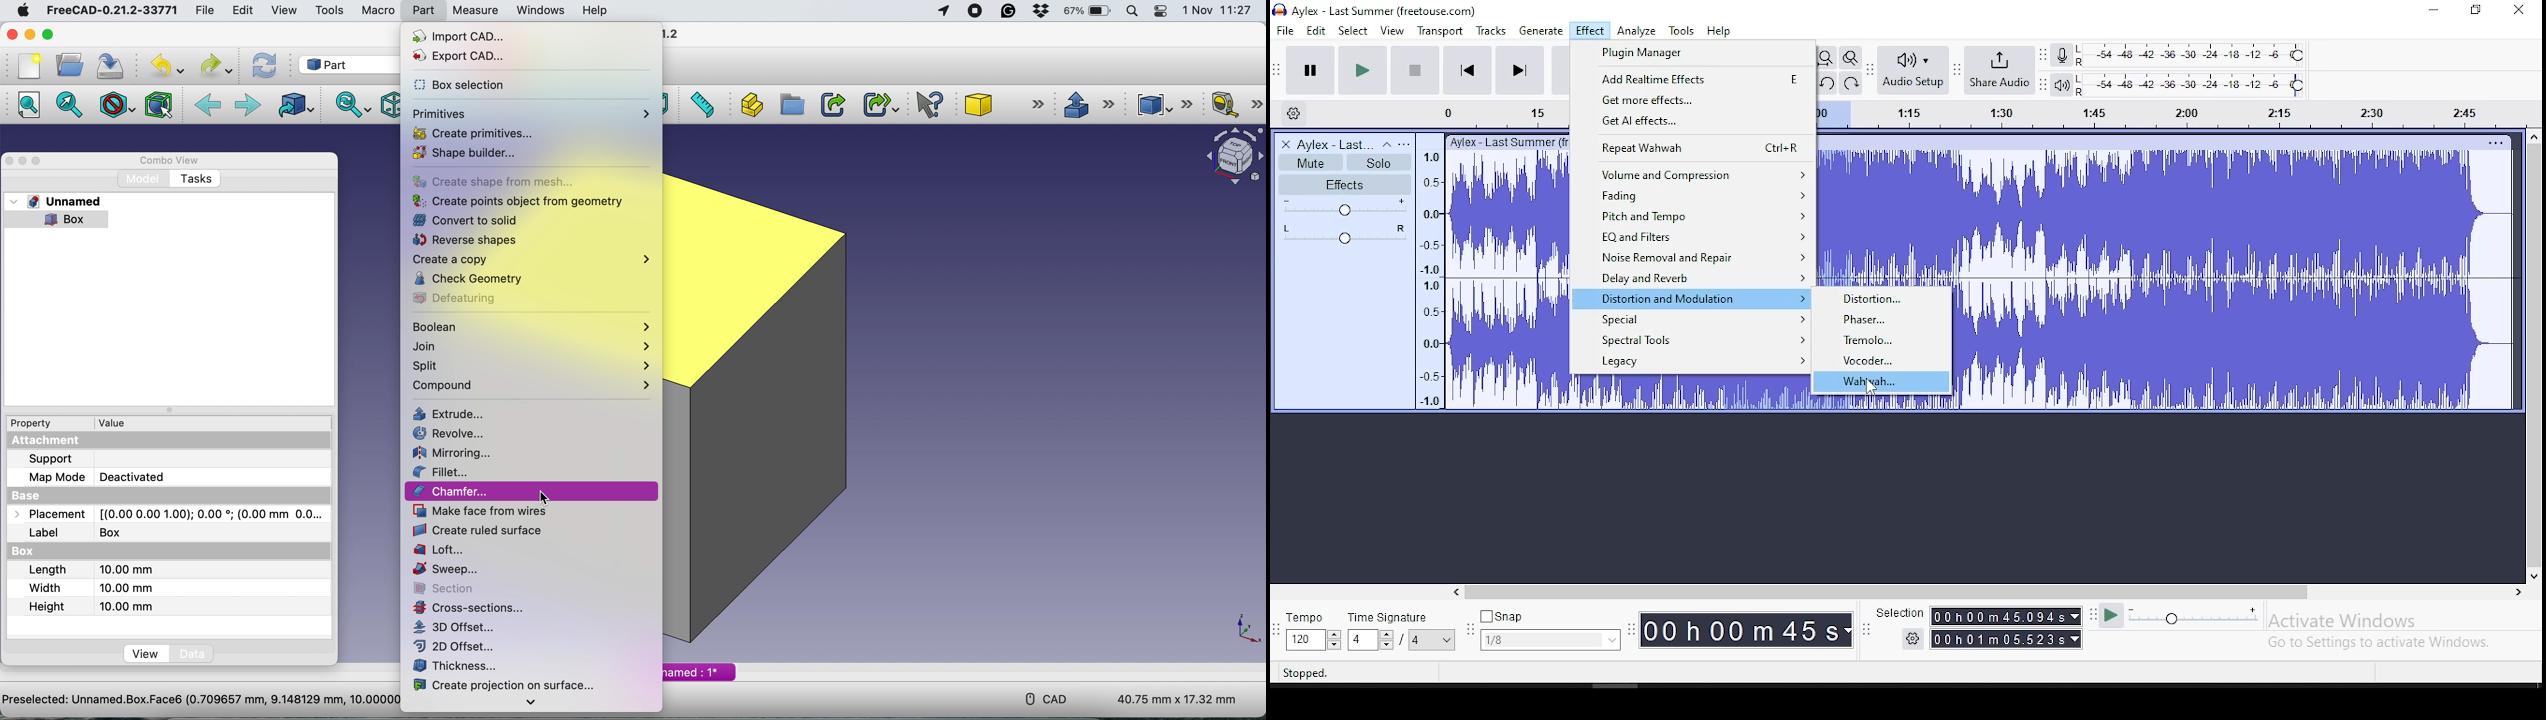 The width and height of the screenshot is (2548, 728). I want to click on stop, so click(1415, 70).